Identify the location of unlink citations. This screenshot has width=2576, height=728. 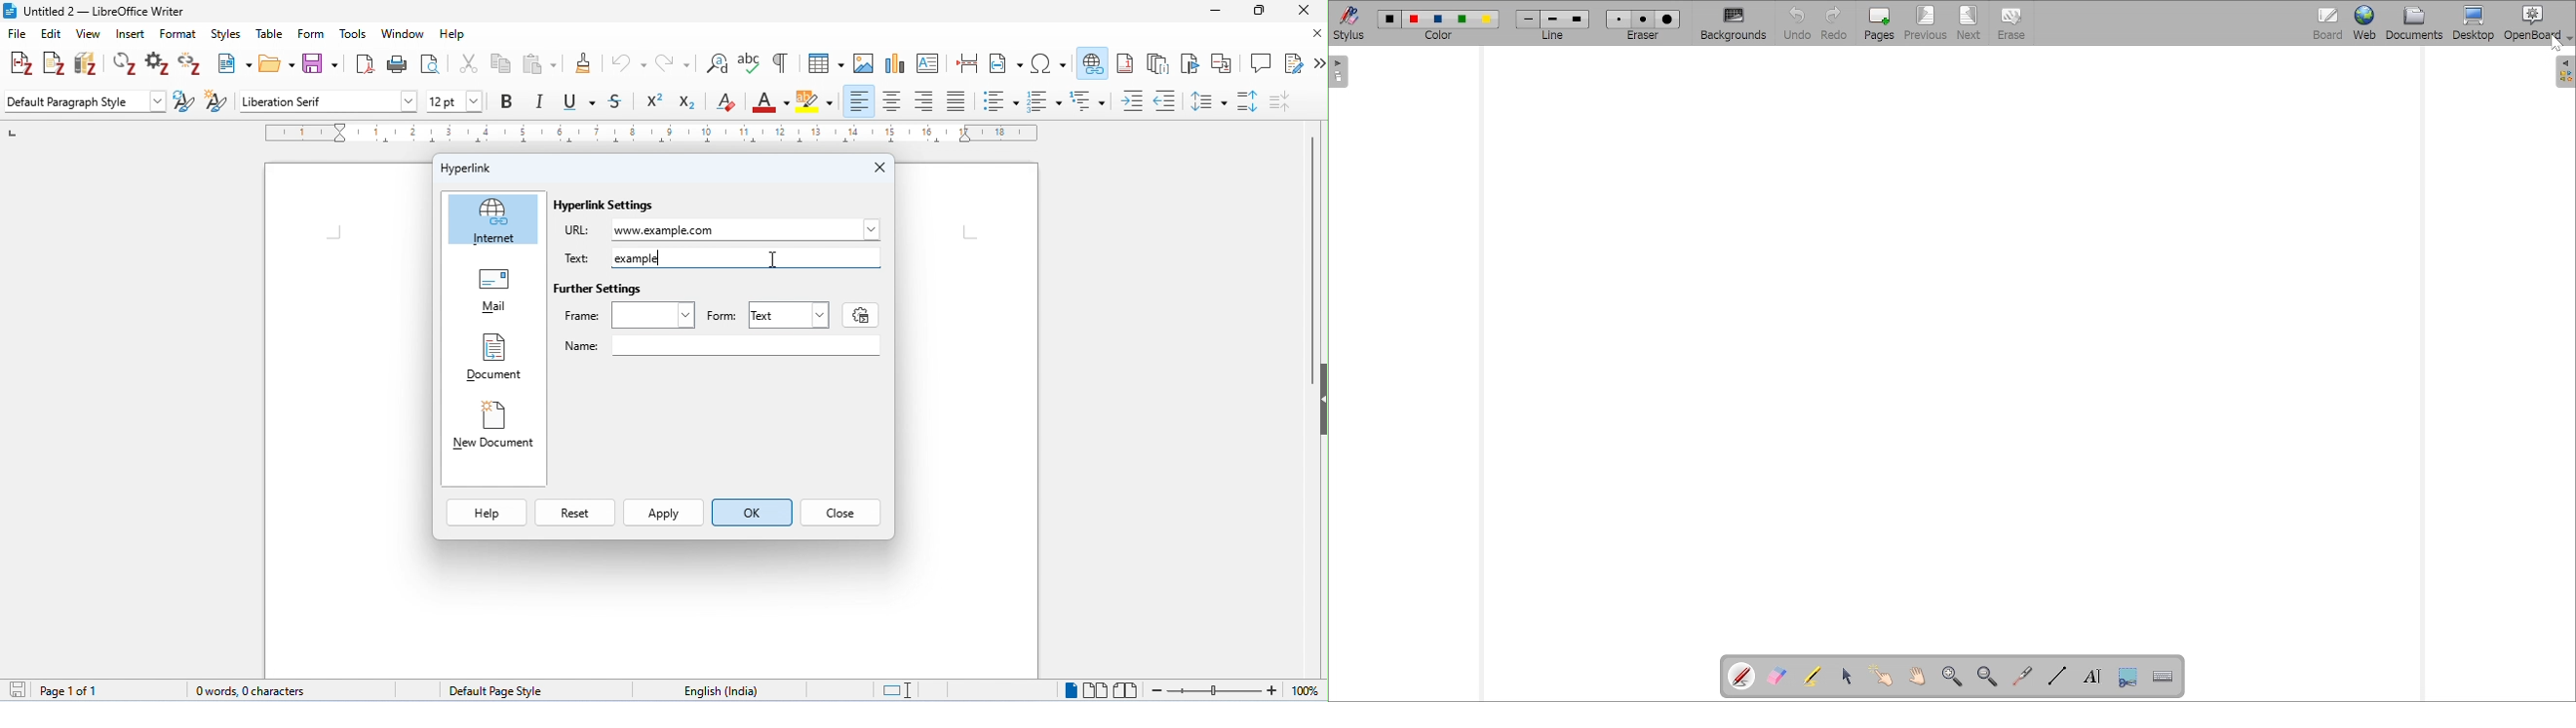
(190, 65).